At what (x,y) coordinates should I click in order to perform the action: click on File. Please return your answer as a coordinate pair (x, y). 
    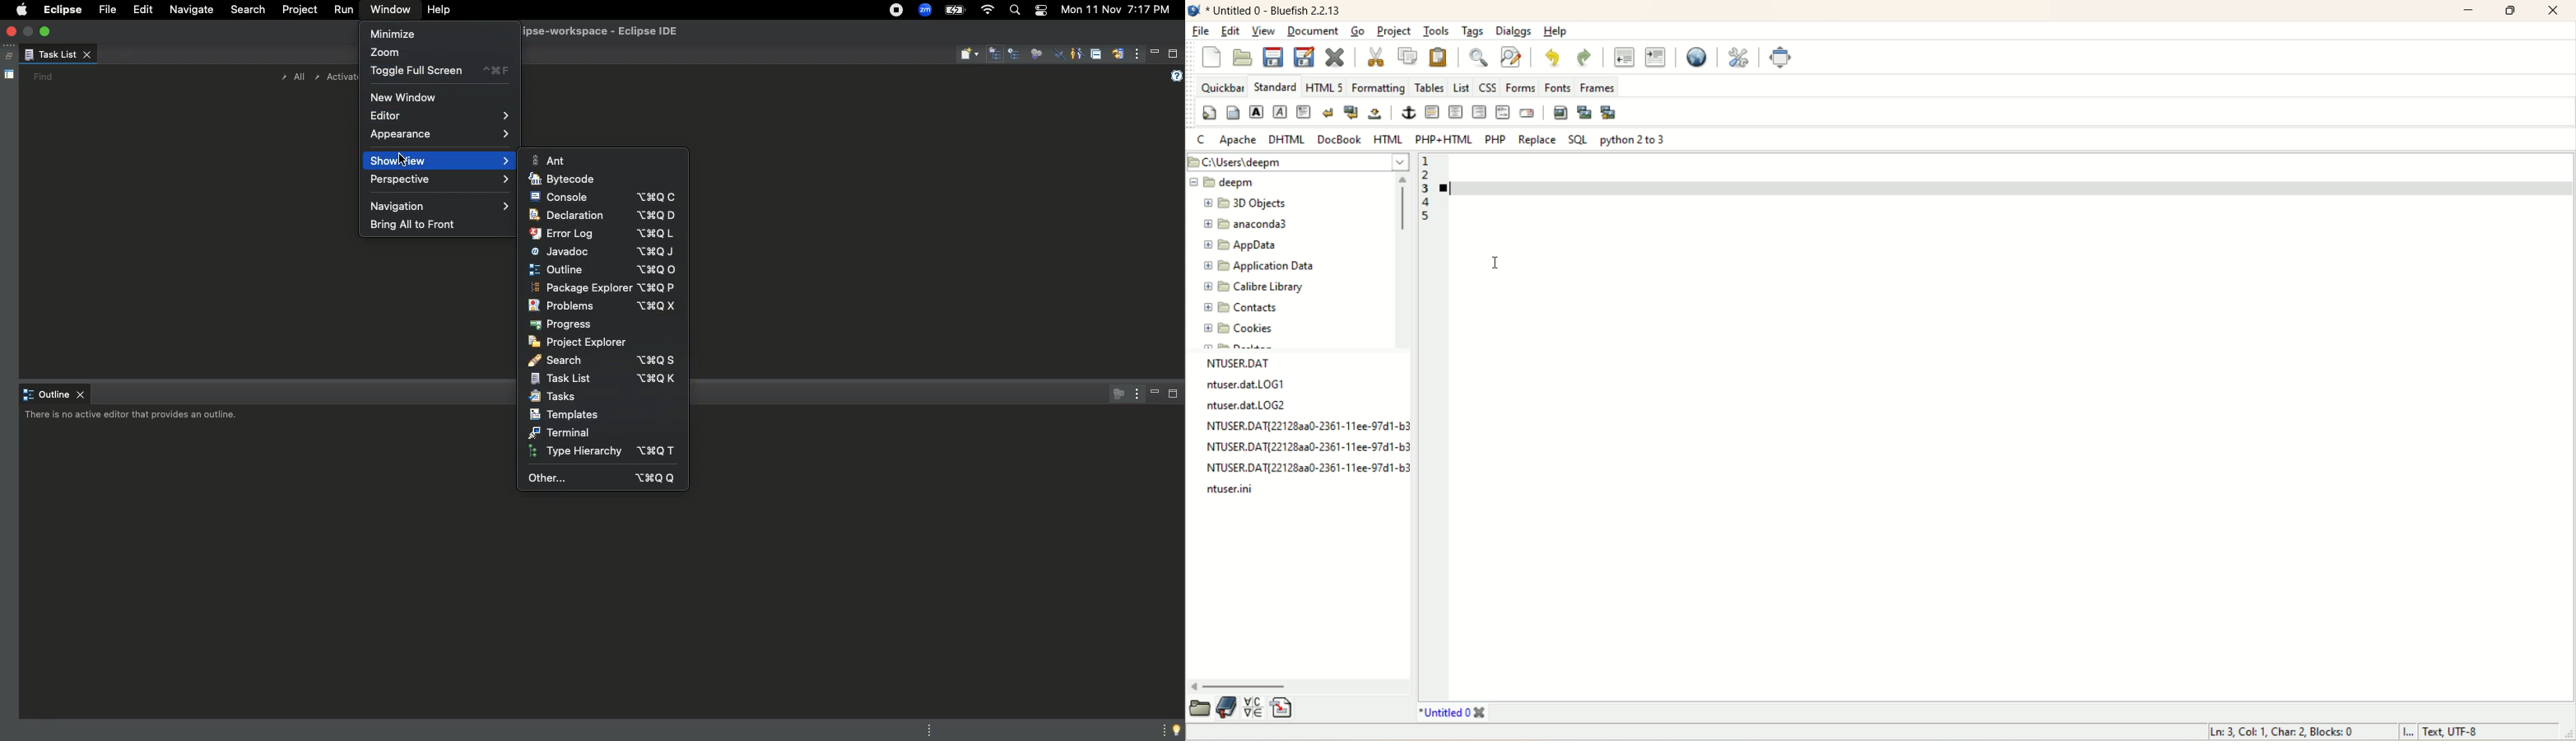
    Looking at the image, I should click on (105, 11).